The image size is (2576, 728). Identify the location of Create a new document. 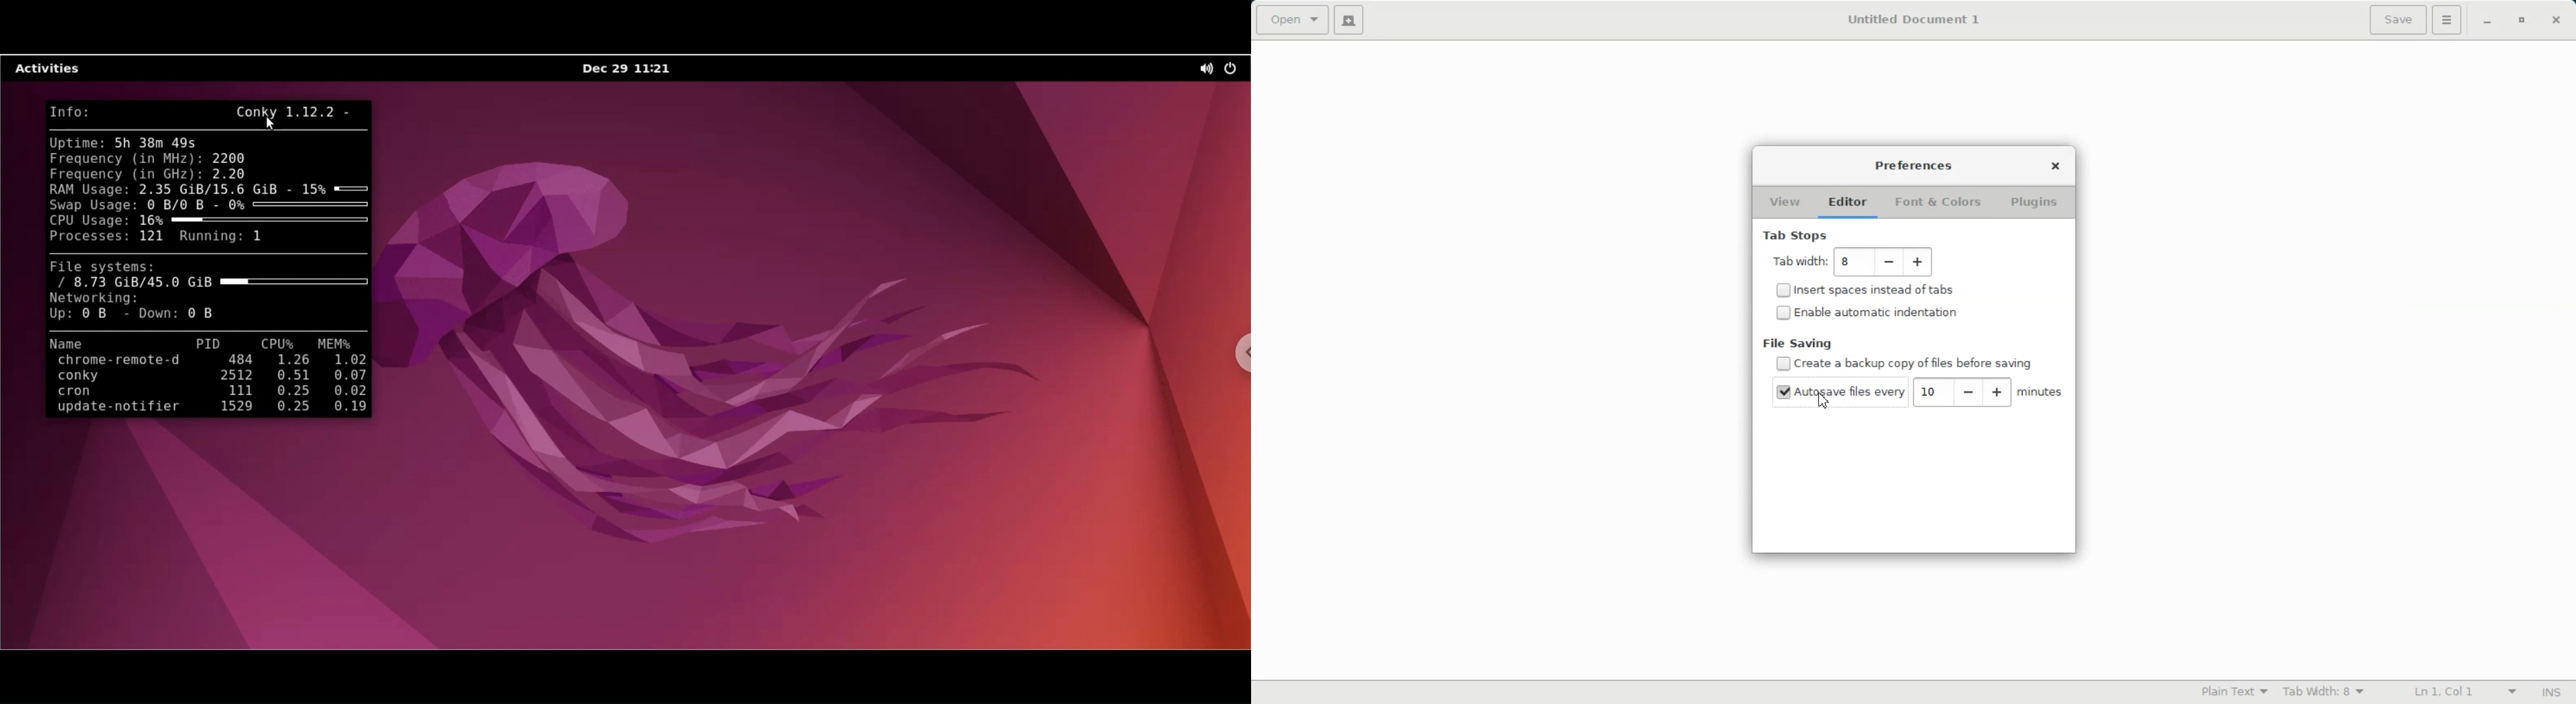
(1353, 21).